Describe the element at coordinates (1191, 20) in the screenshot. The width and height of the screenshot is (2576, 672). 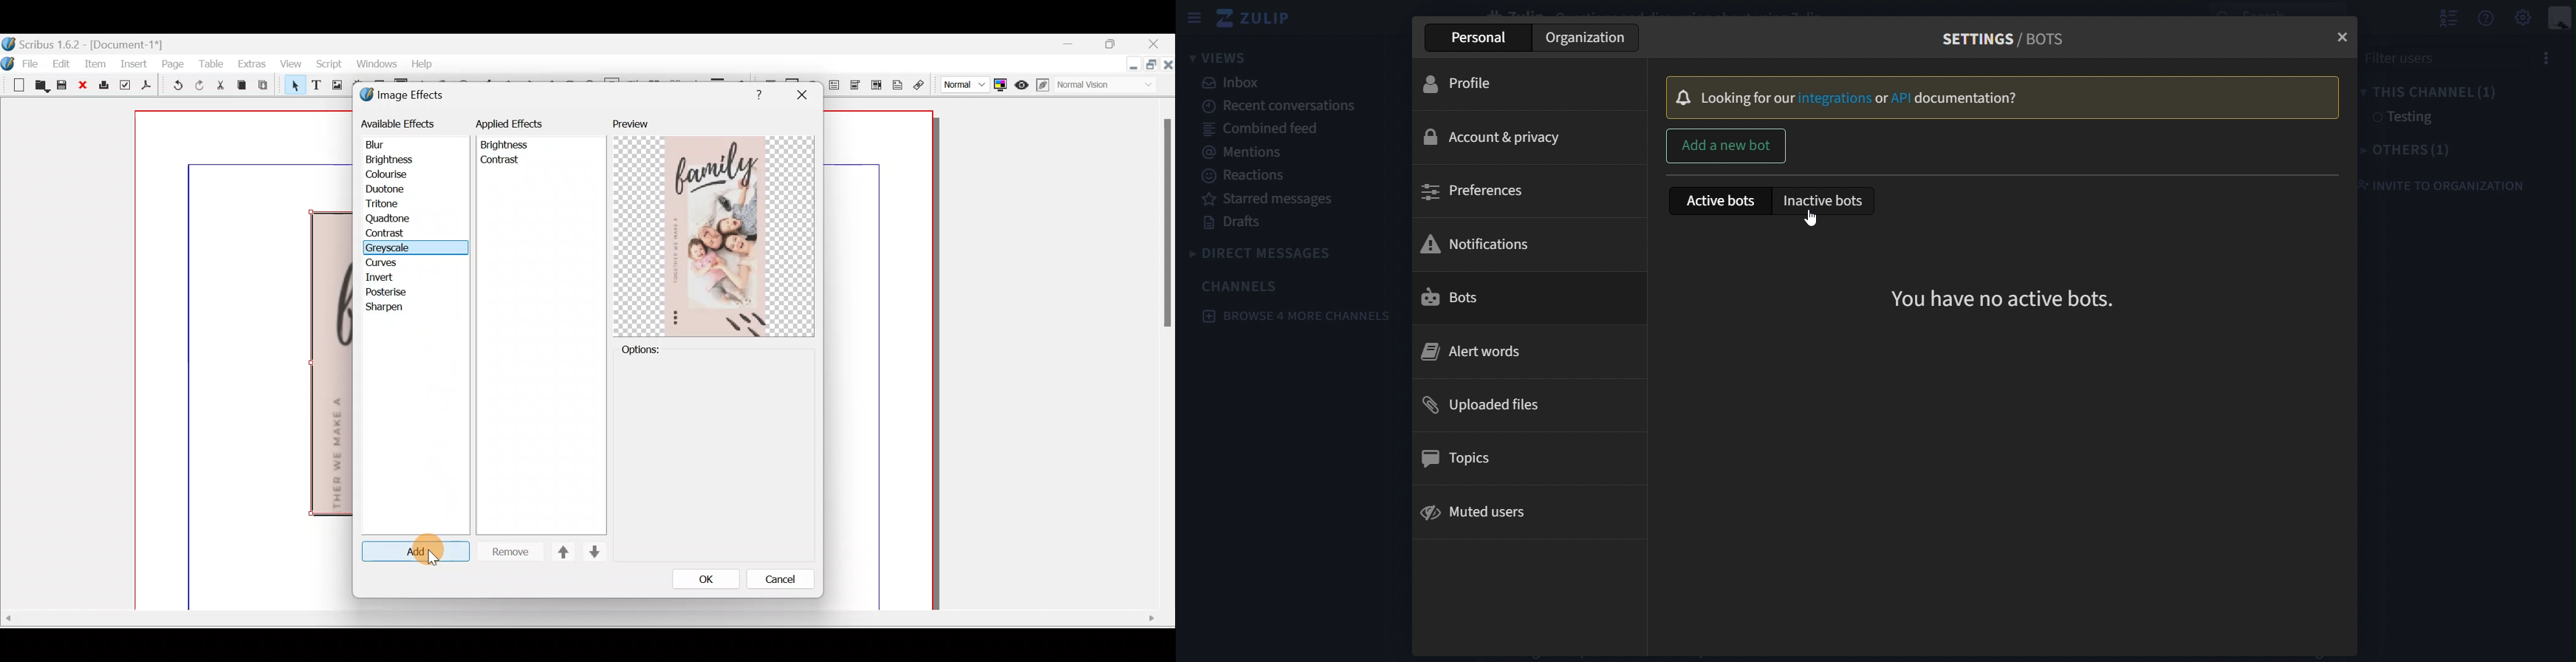
I see `hide sidebar` at that location.